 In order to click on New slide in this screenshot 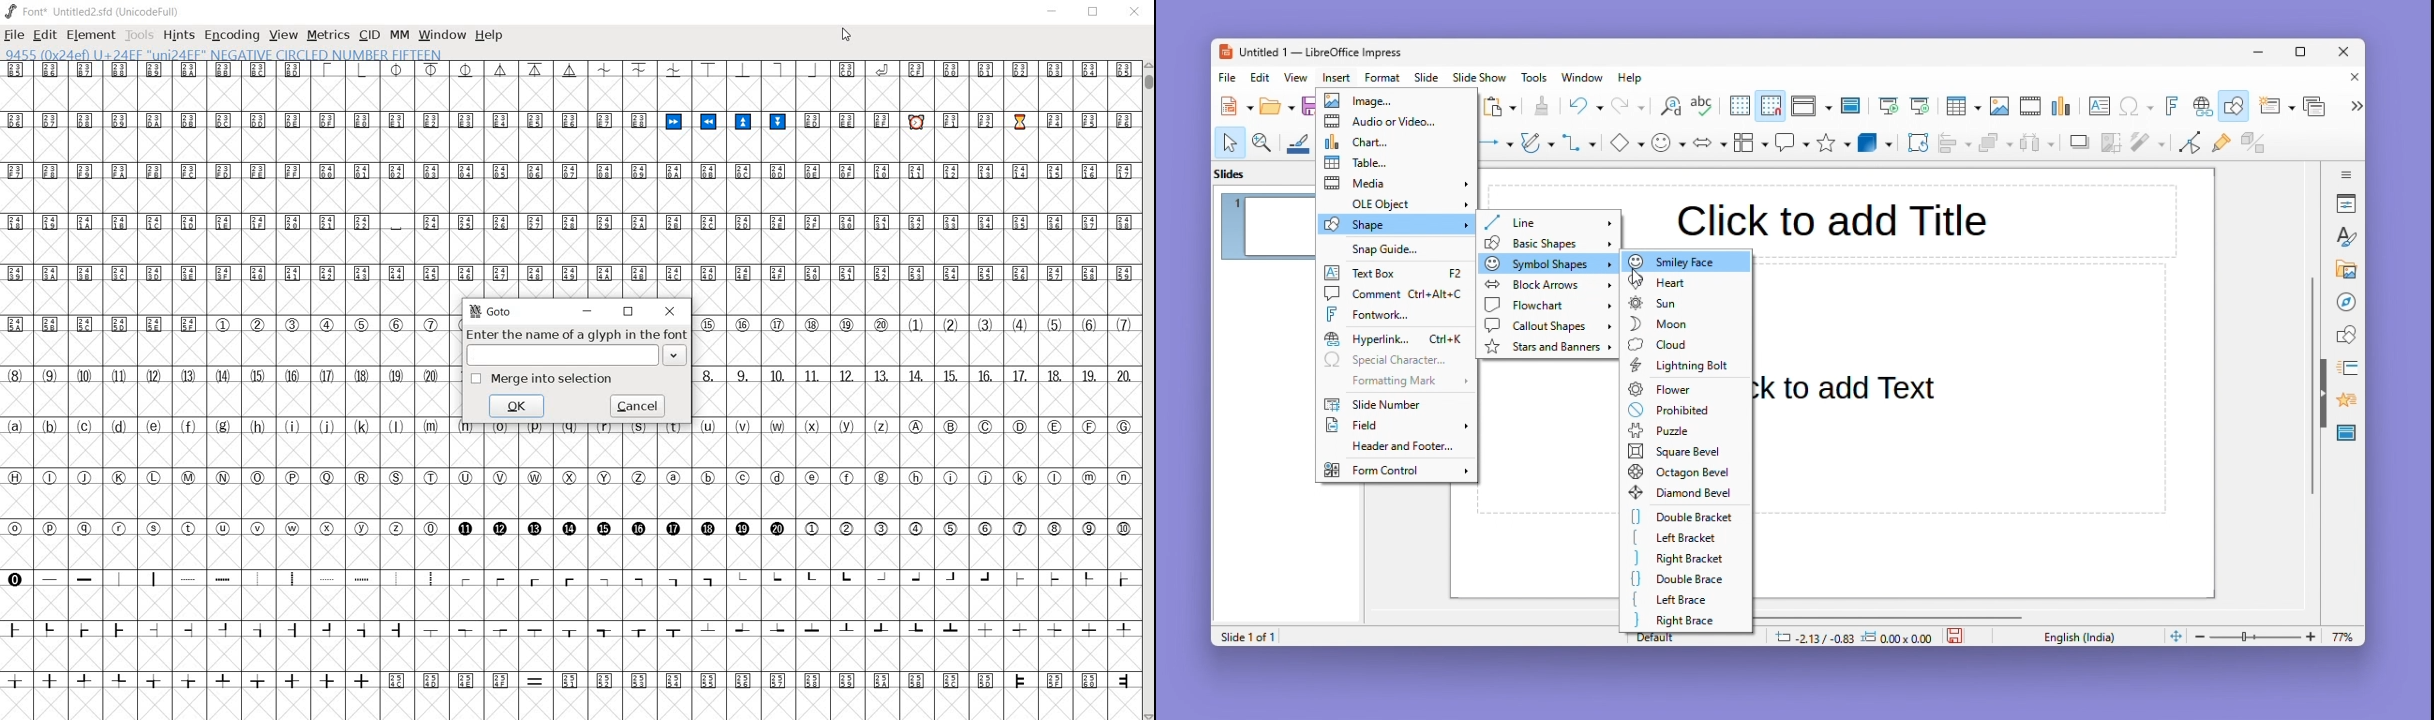, I will do `click(2276, 107)`.